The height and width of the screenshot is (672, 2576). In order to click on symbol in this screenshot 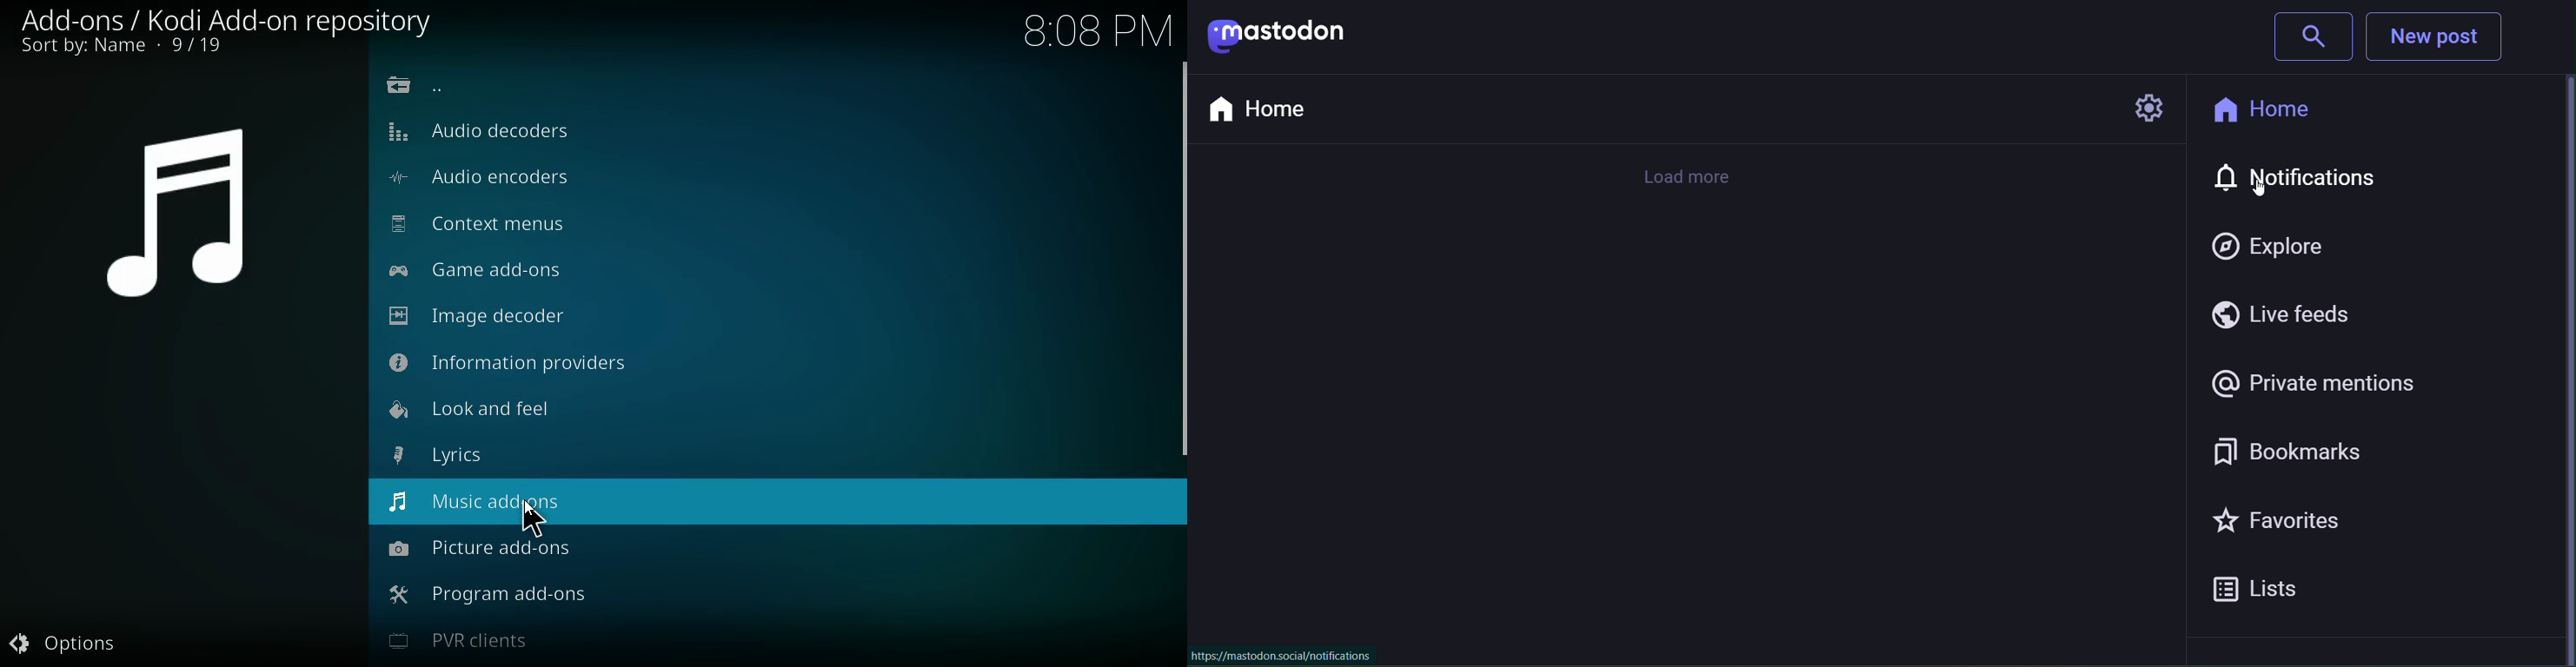, I will do `click(189, 215)`.